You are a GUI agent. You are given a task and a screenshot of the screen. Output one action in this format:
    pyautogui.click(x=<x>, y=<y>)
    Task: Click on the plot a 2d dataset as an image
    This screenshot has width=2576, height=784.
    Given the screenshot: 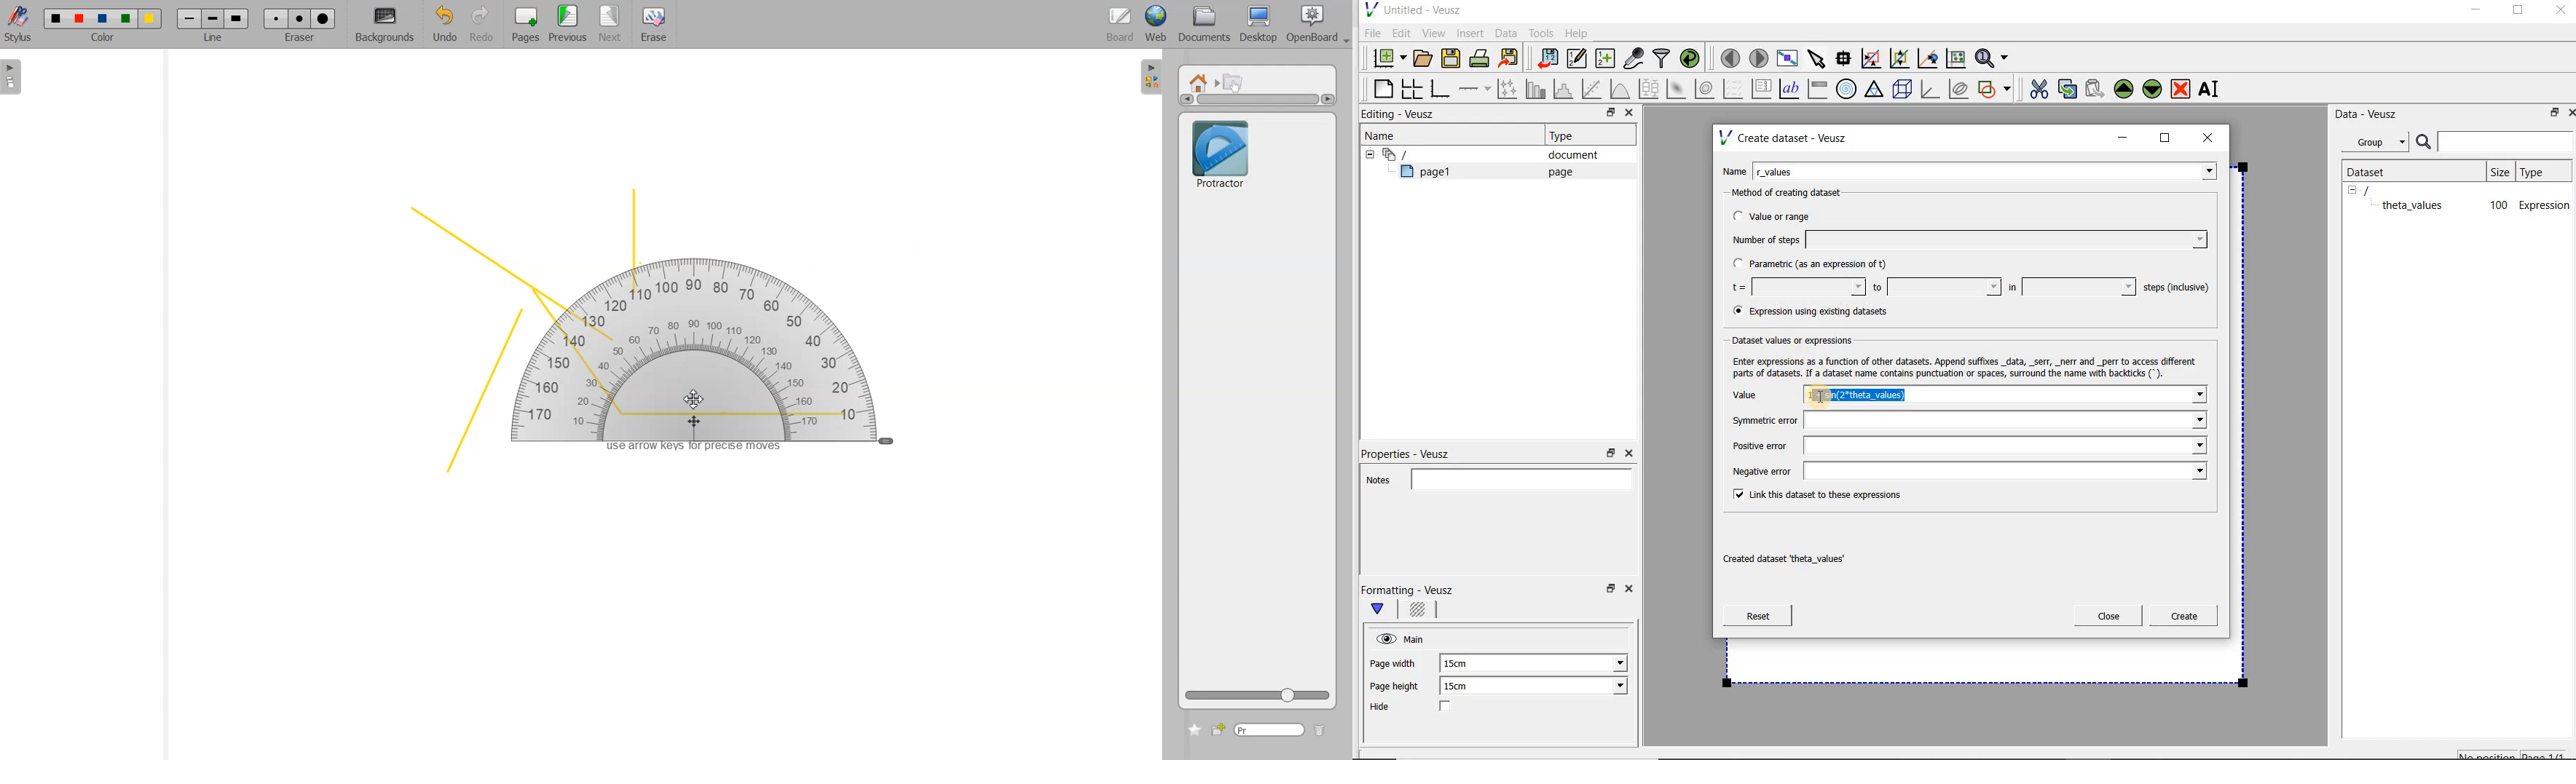 What is the action you would take?
    pyautogui.click(x=1678, y=90)
    